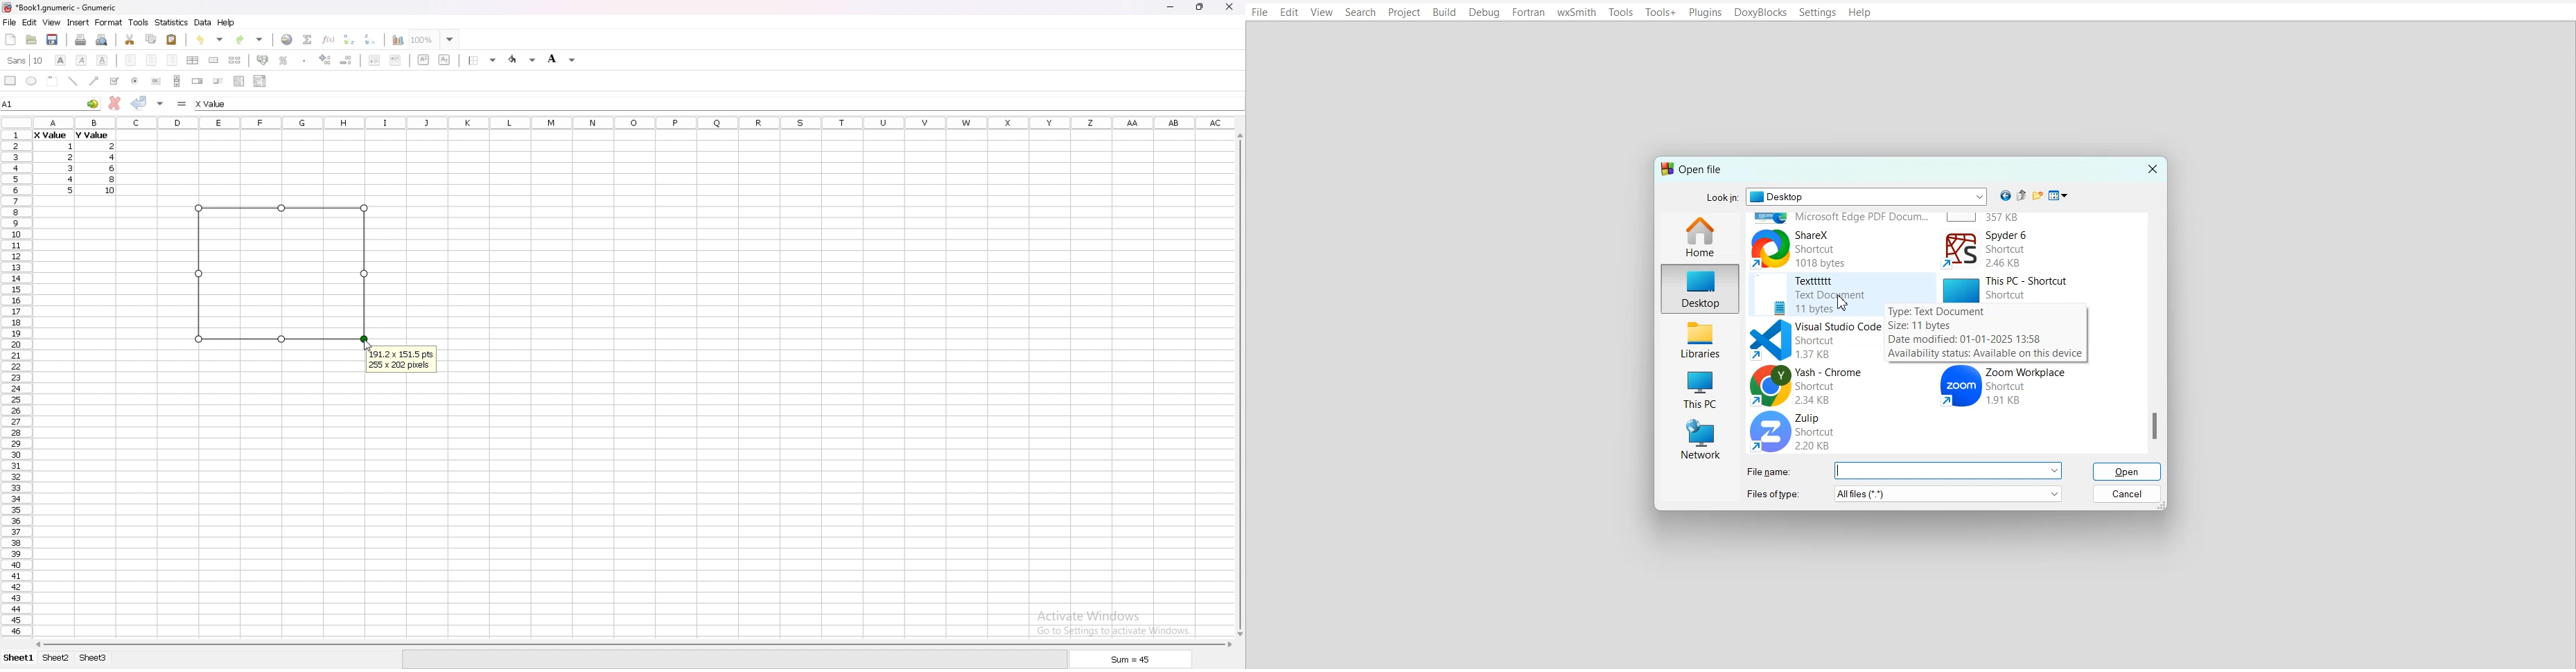 This screenshot has height=672, width=2576. I want to click on Build, so click(1444, 13).